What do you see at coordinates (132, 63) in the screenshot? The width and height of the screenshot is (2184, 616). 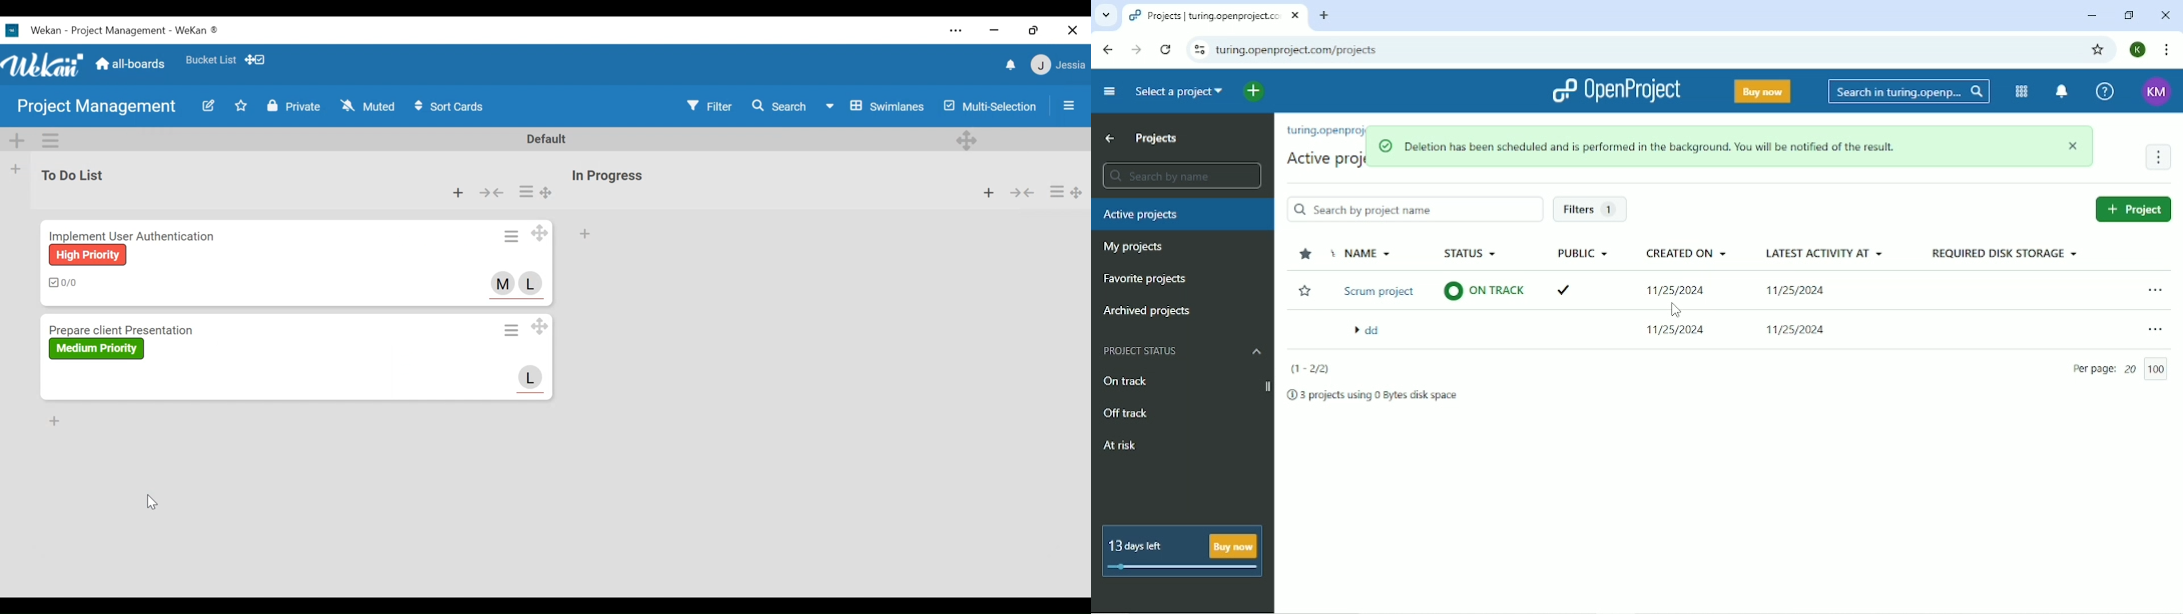 I see `Home (All boards)` at bounding box center [132, 63].